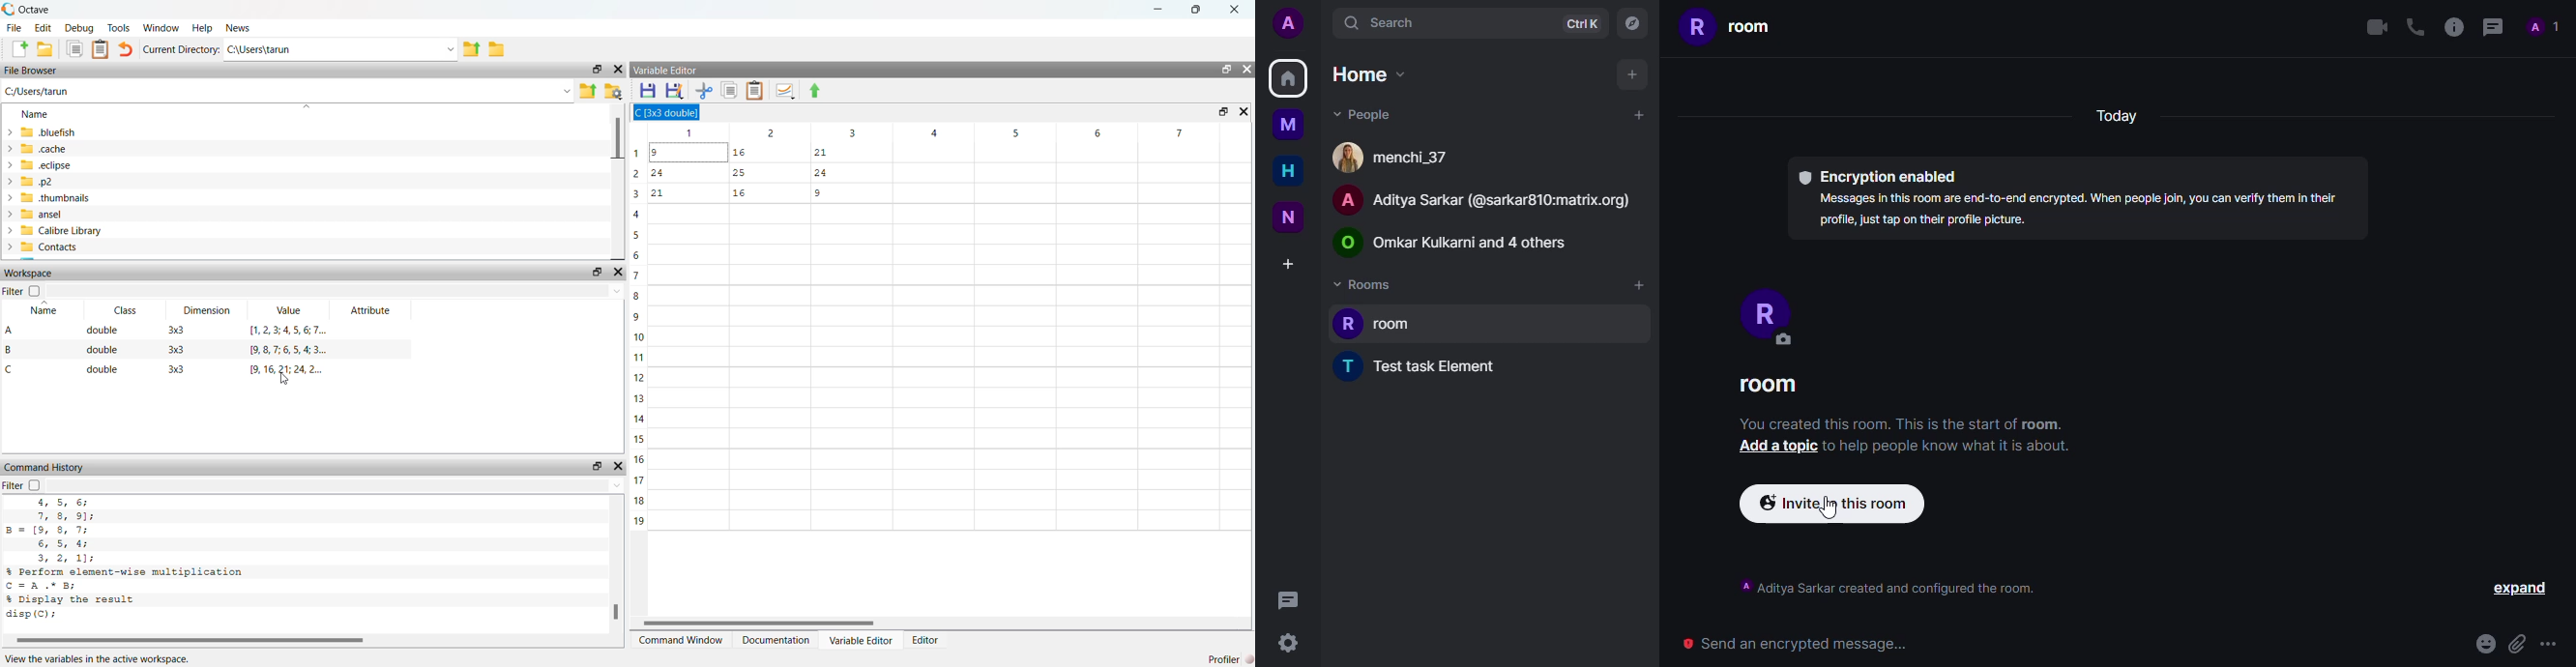 This screenshot has height=672, width=2576. Describe the element at coordinates (1237, 10) in the screenshot. I see `Close` at that location.